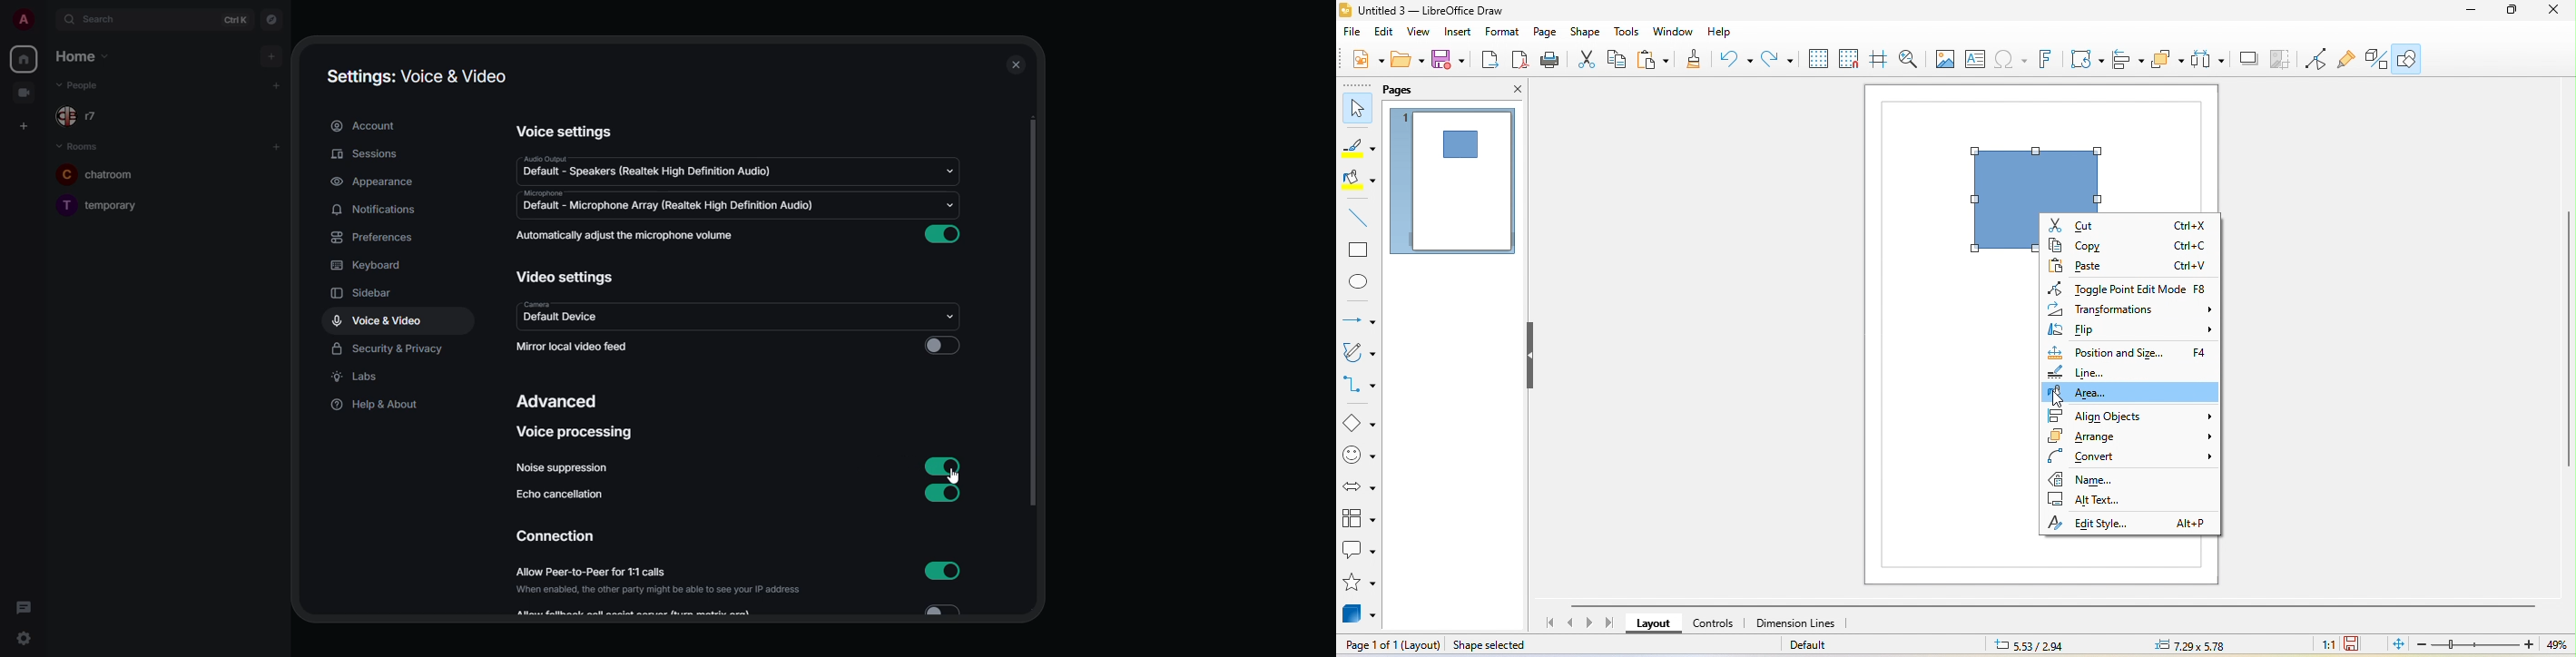 This screenshot has height=672, width=2576. What do you see at coordinates (1358, 614) in the screenshot?
I see `3d object` at bounding box center [1358, 614].